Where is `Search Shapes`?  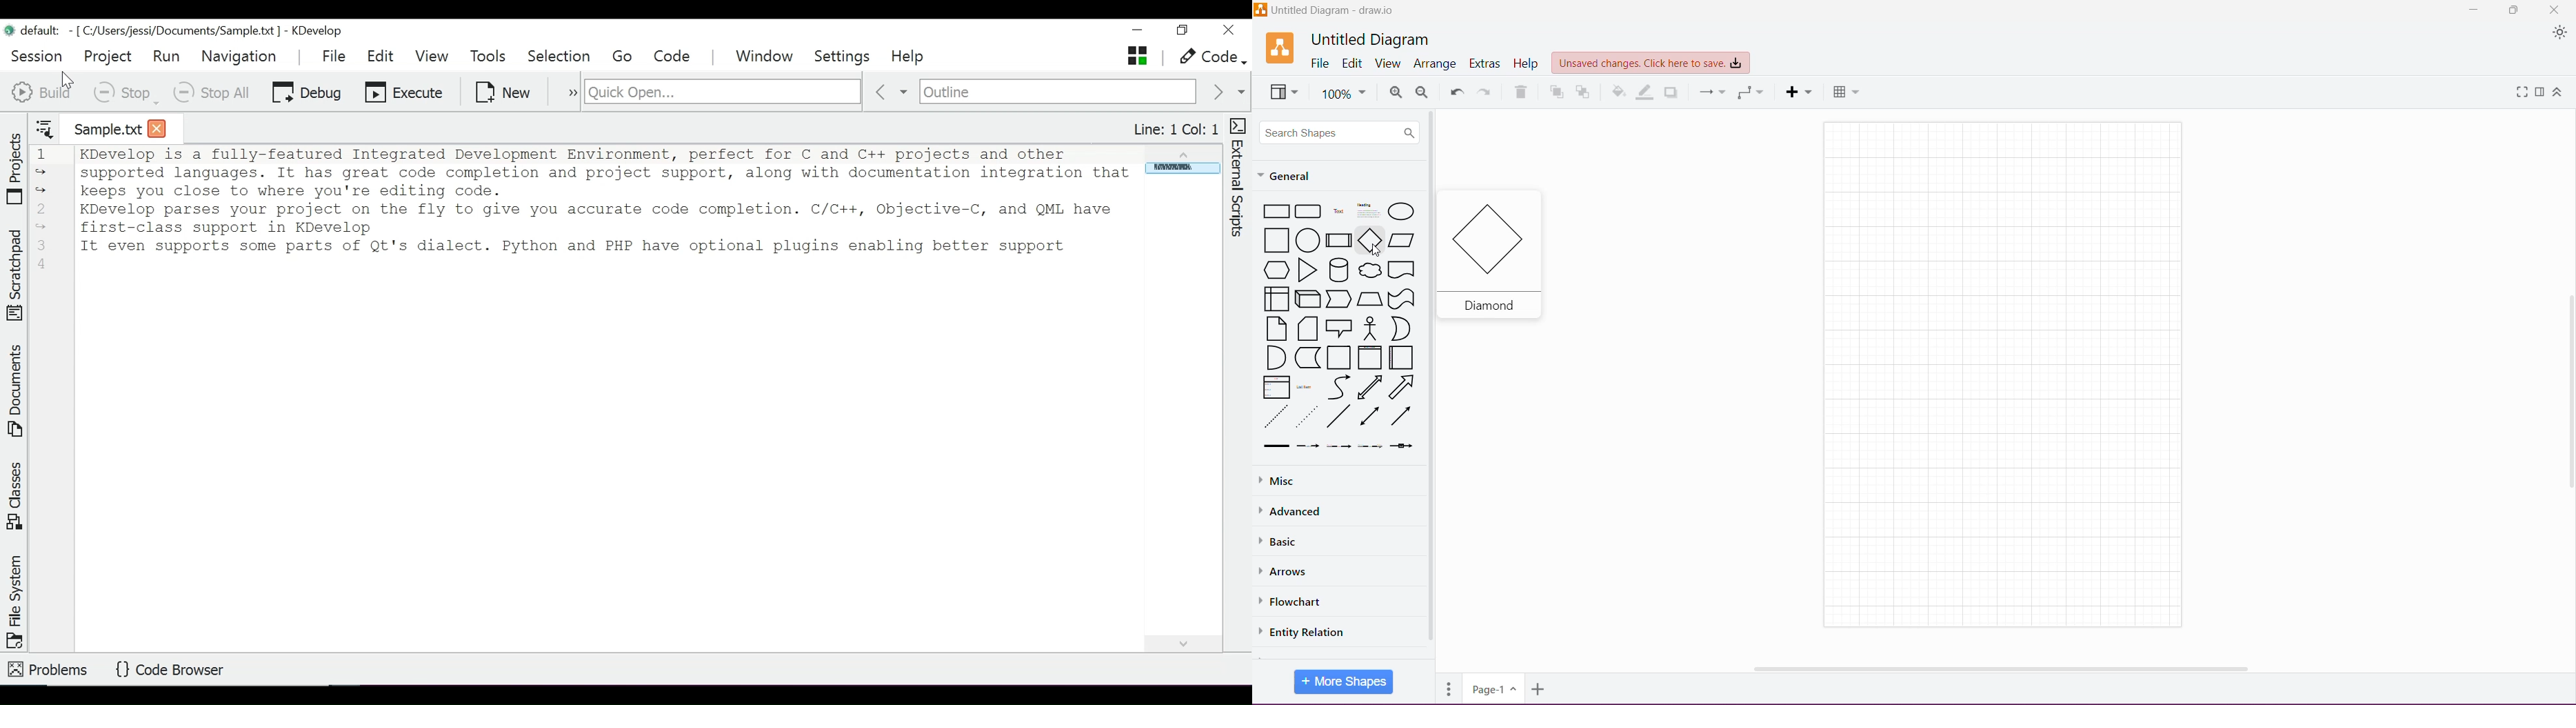
Search Shapes is located at coordinates (1339, 132).